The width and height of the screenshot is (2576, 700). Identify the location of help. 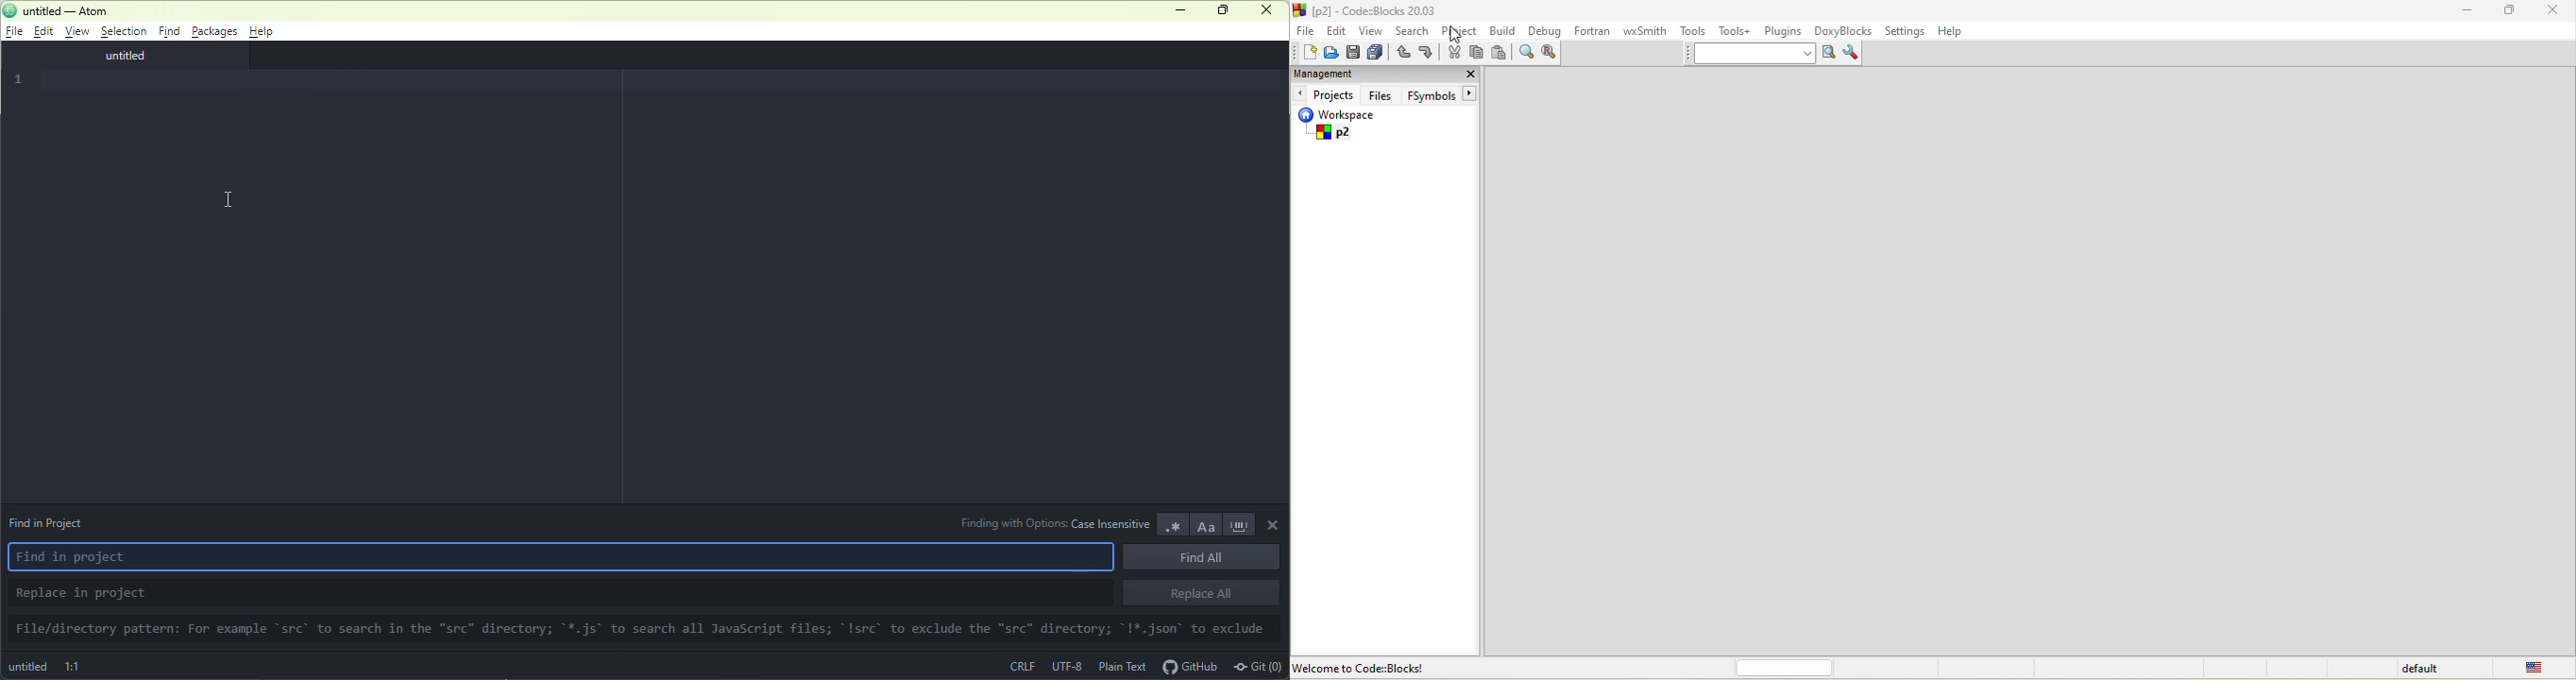
(1958, 32).